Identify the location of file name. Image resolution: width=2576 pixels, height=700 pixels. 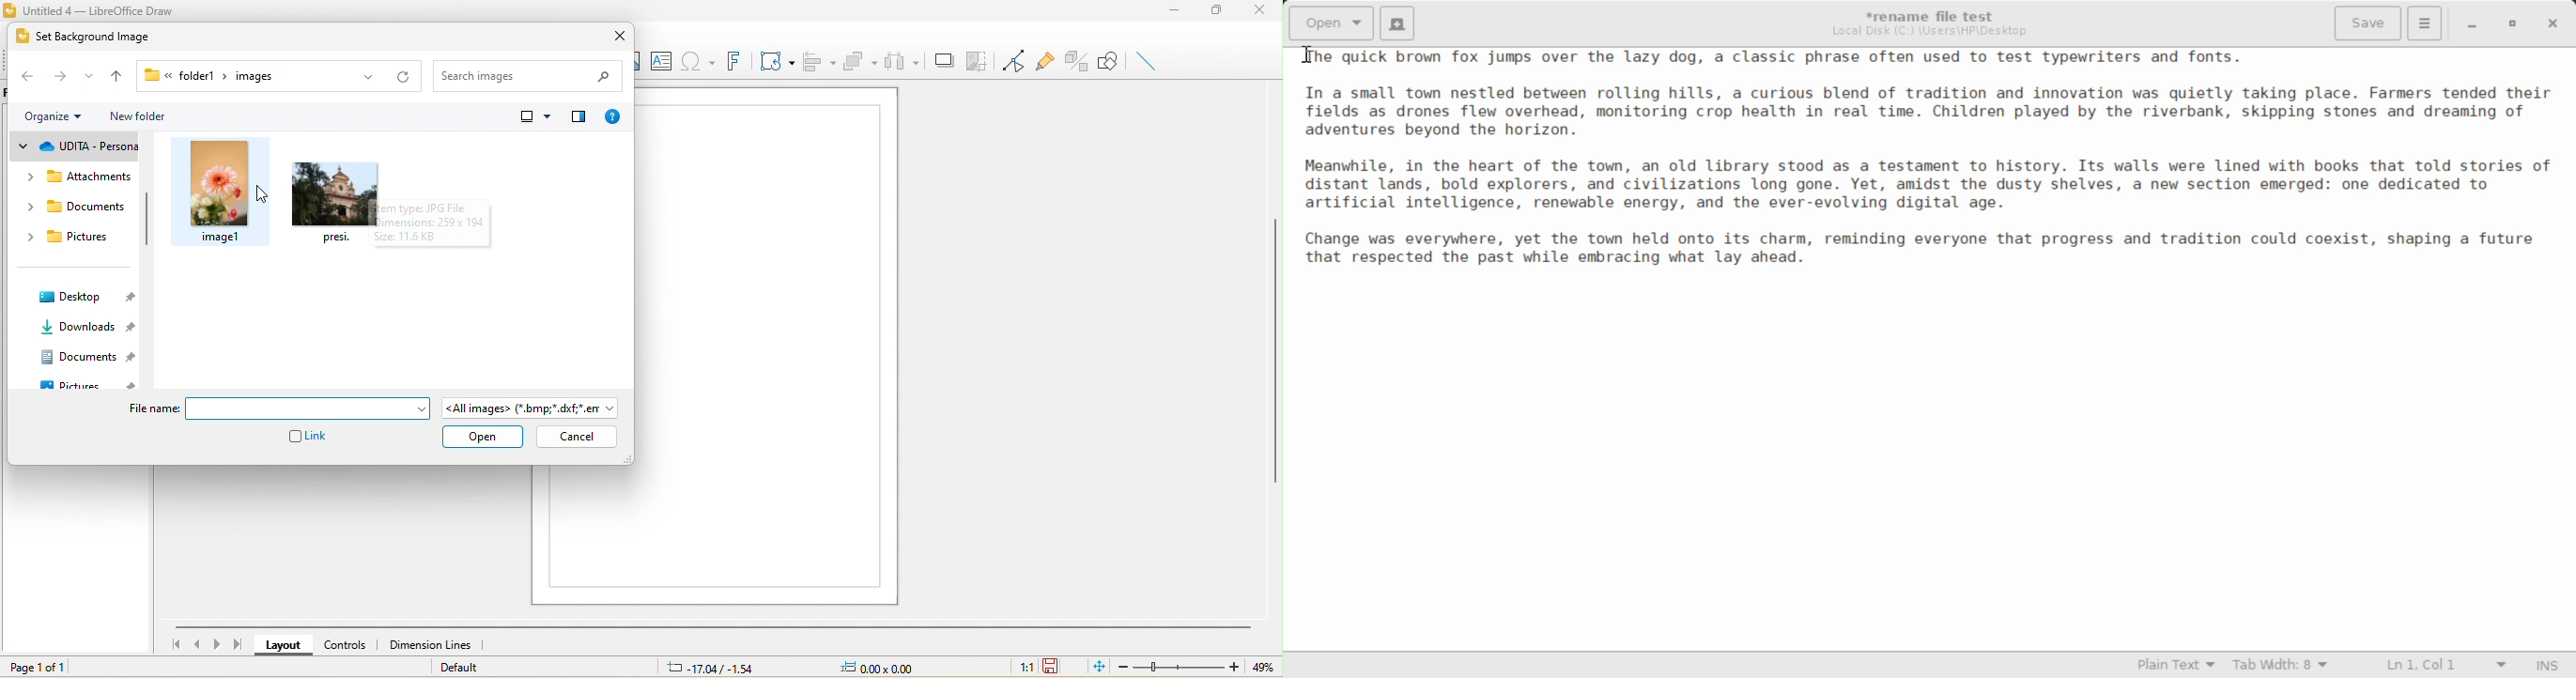
(313, 409).